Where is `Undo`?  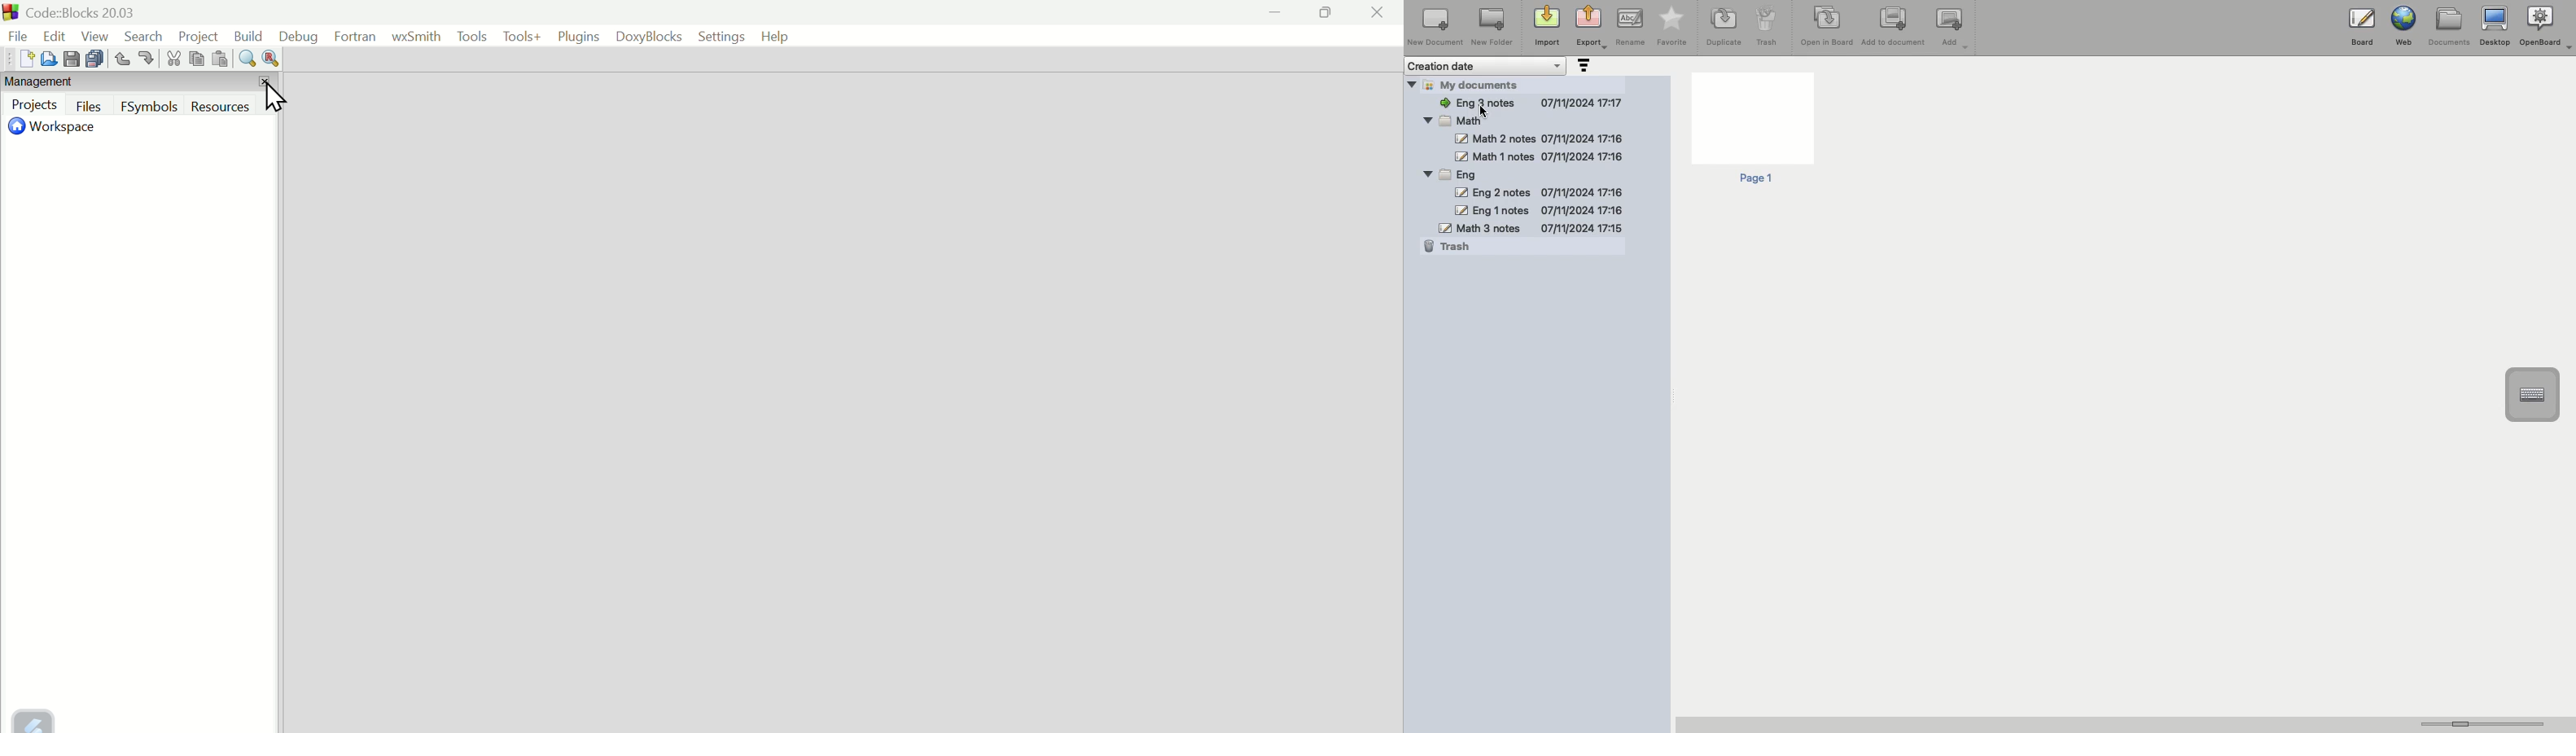
Undo is located at coordinates (122, 58).